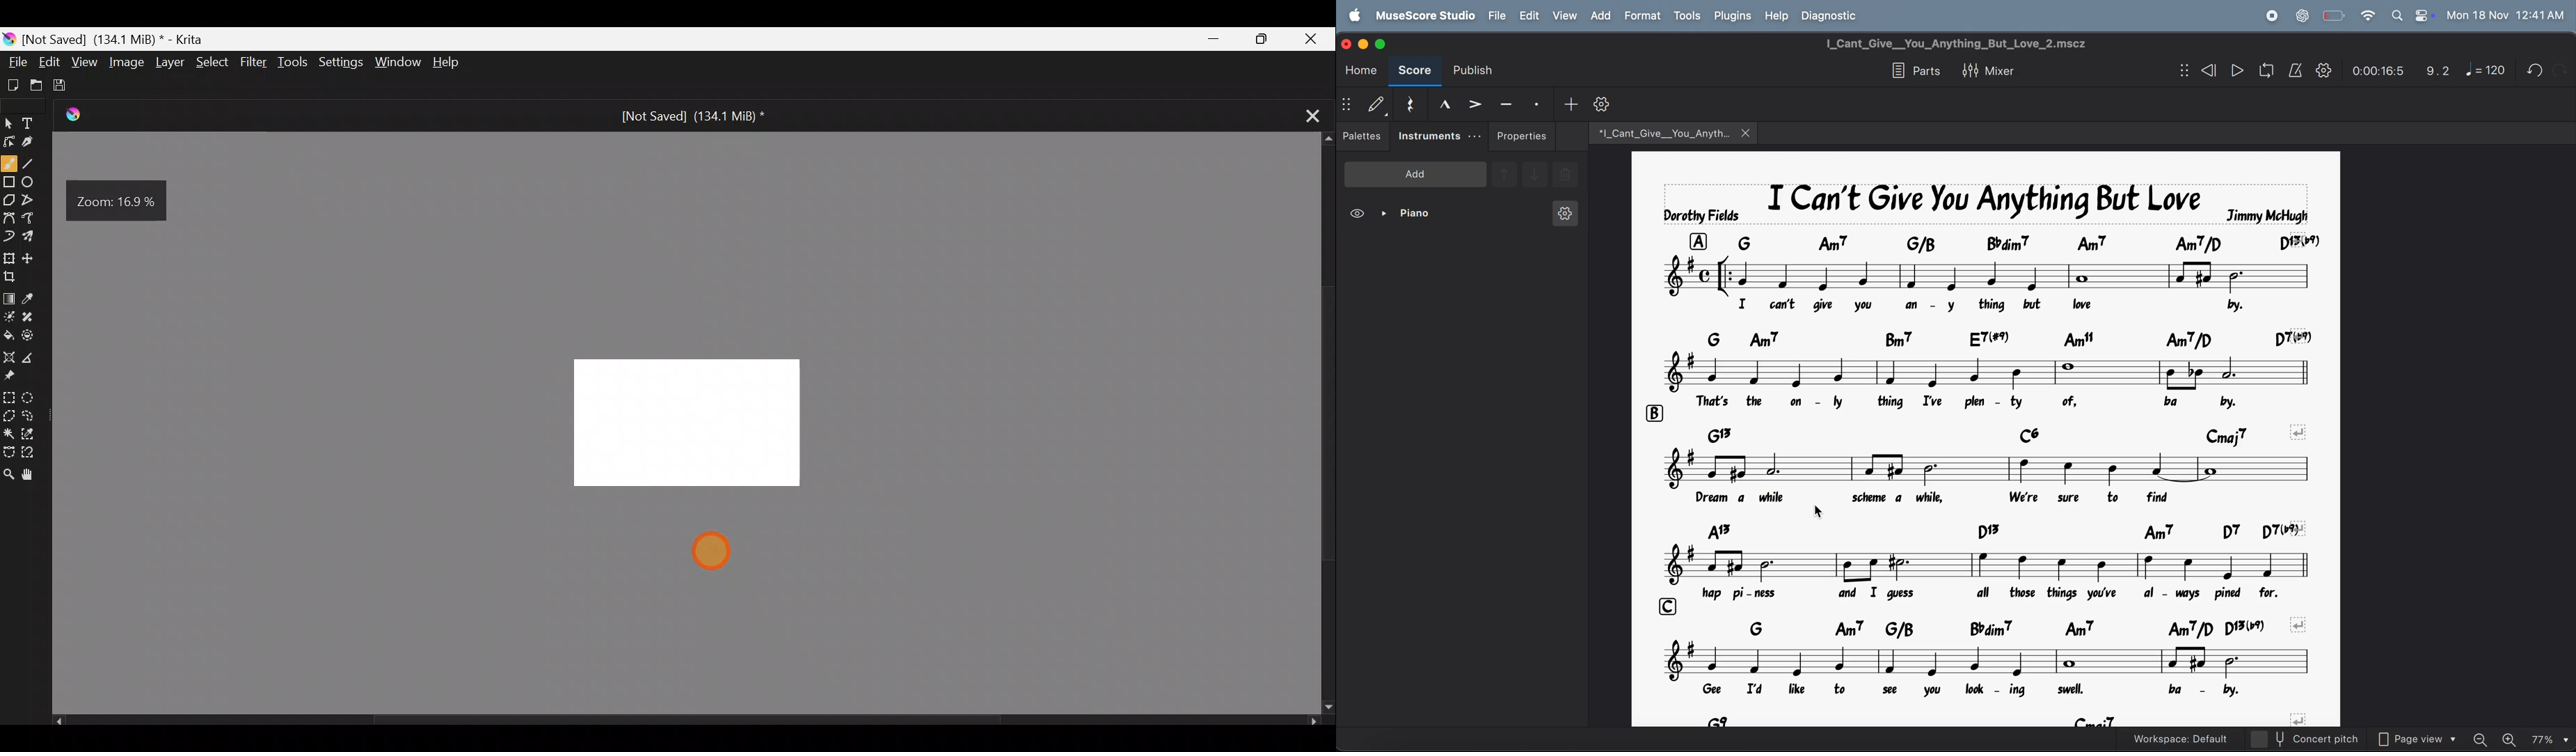 The image size is (2576, 756). Describe the element at coordinates (725, 553) in the screenshot. I see `Cursor` at that location.